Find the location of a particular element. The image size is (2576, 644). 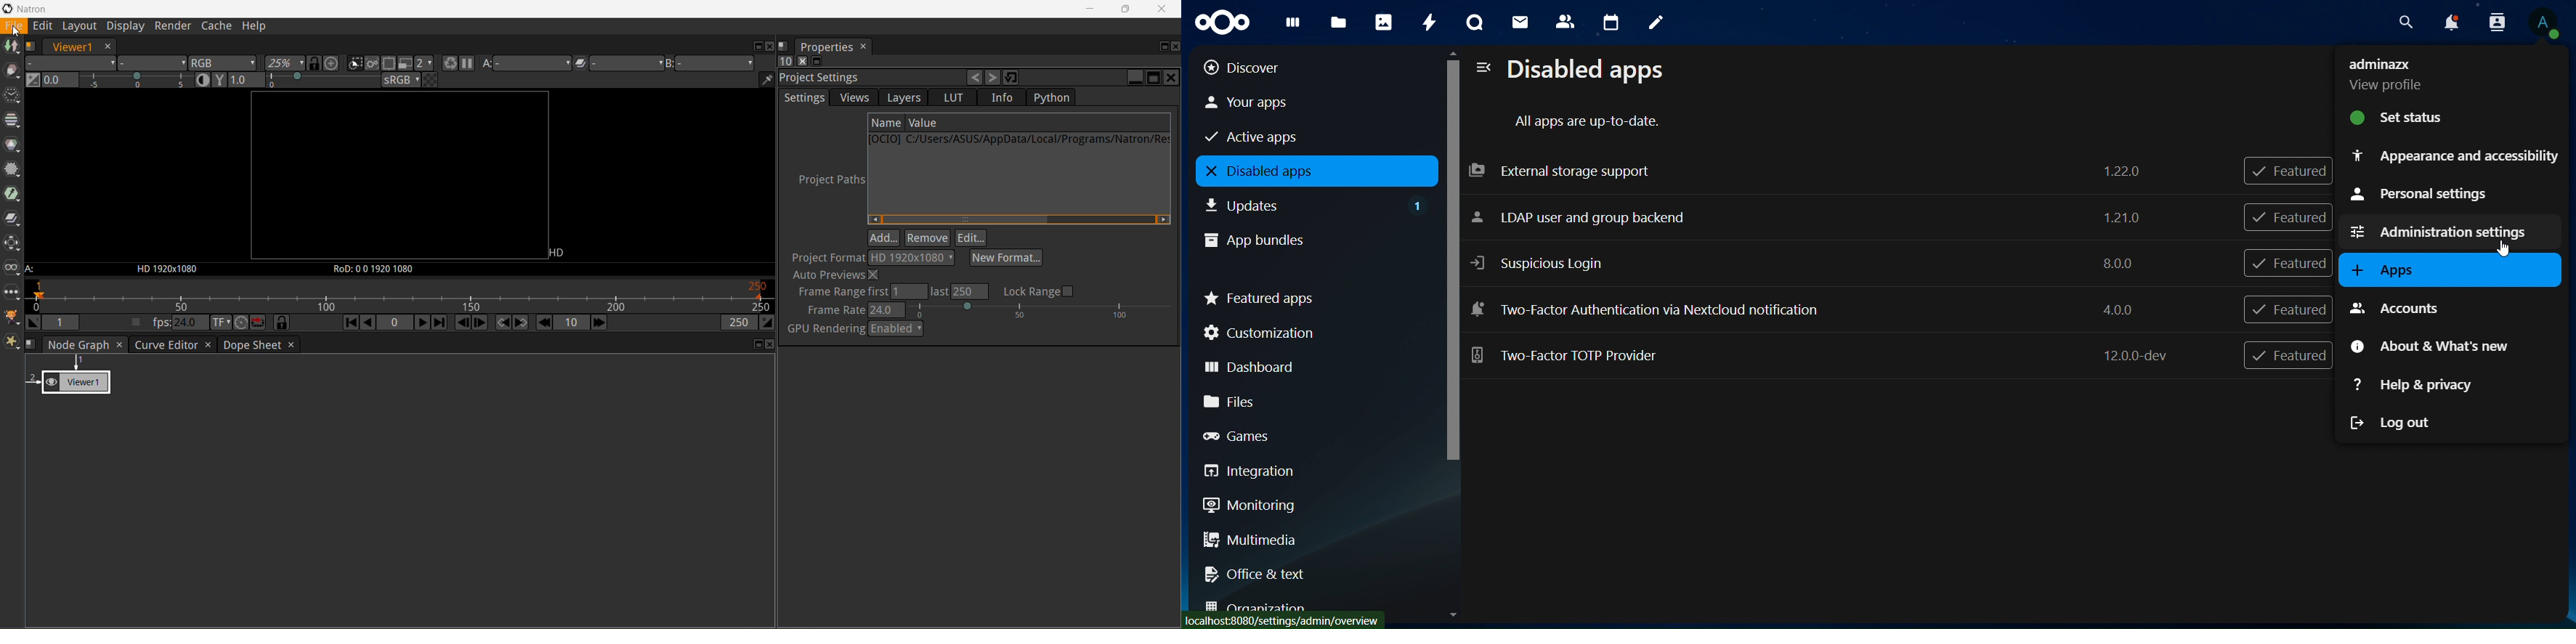

Viewer Input B is located at coordinates (710, 63).